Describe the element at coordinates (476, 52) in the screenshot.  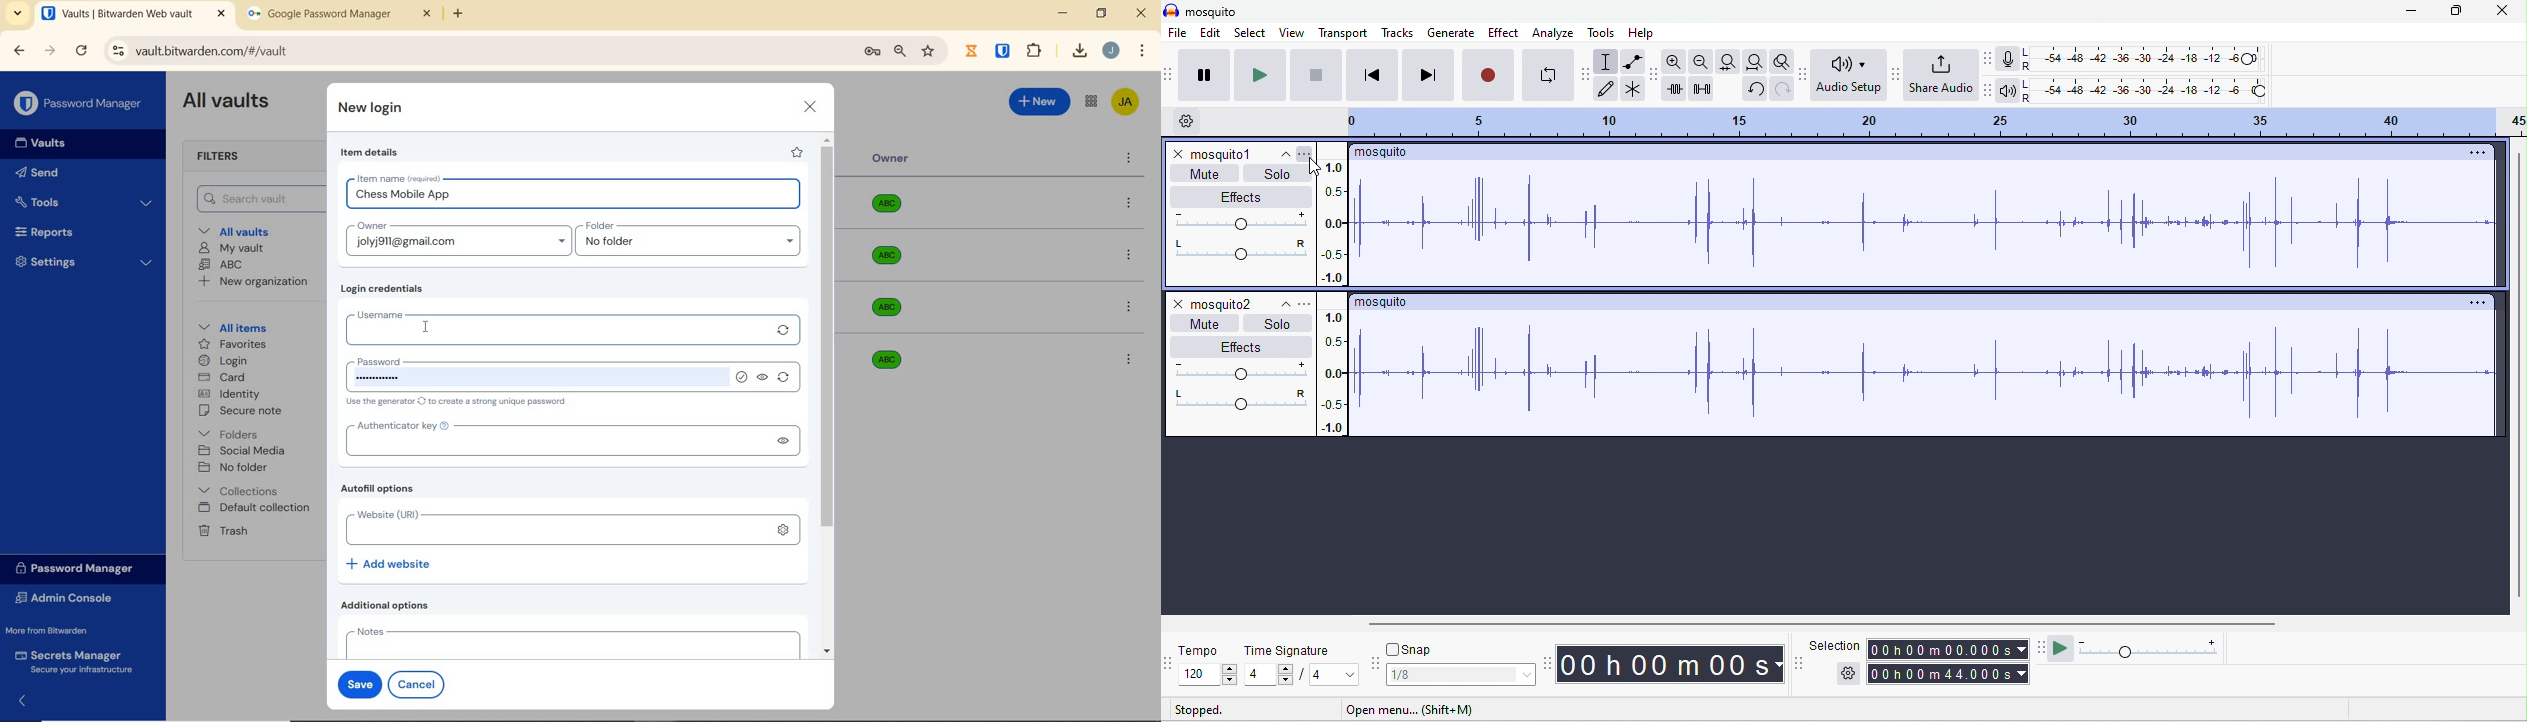
I see `address bar` at that location.